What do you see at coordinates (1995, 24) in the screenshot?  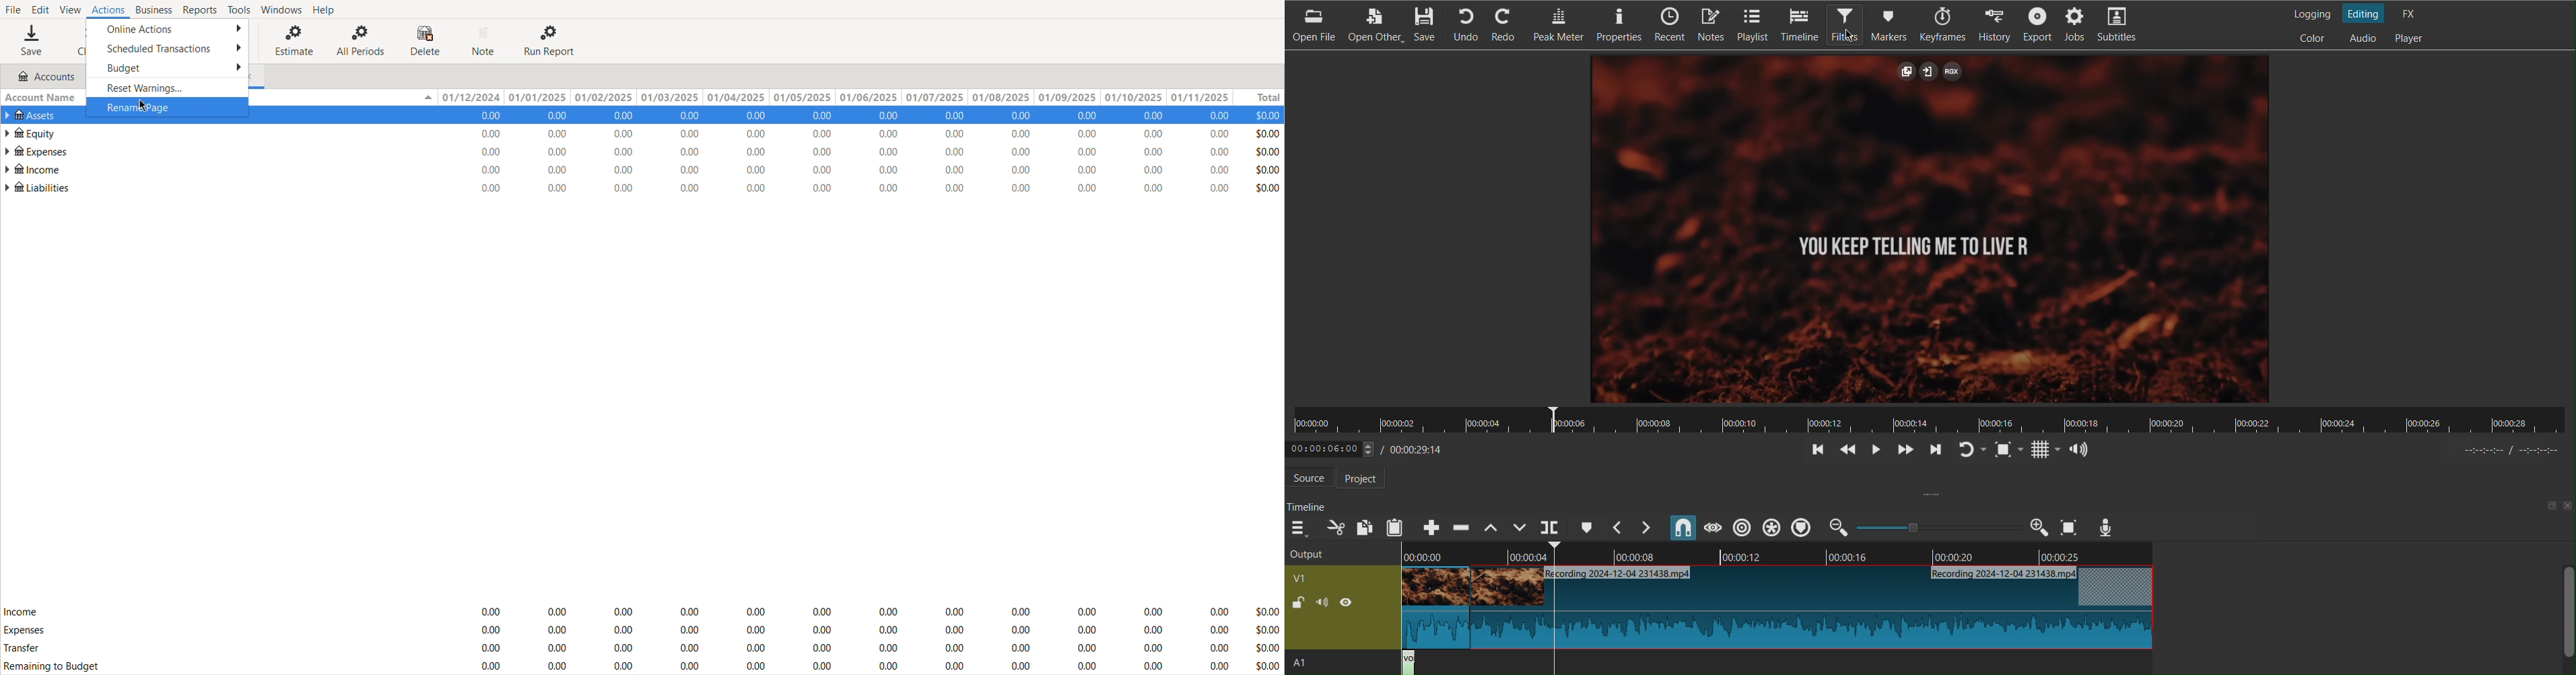 I see `History` at bounding box center [1995, 24].